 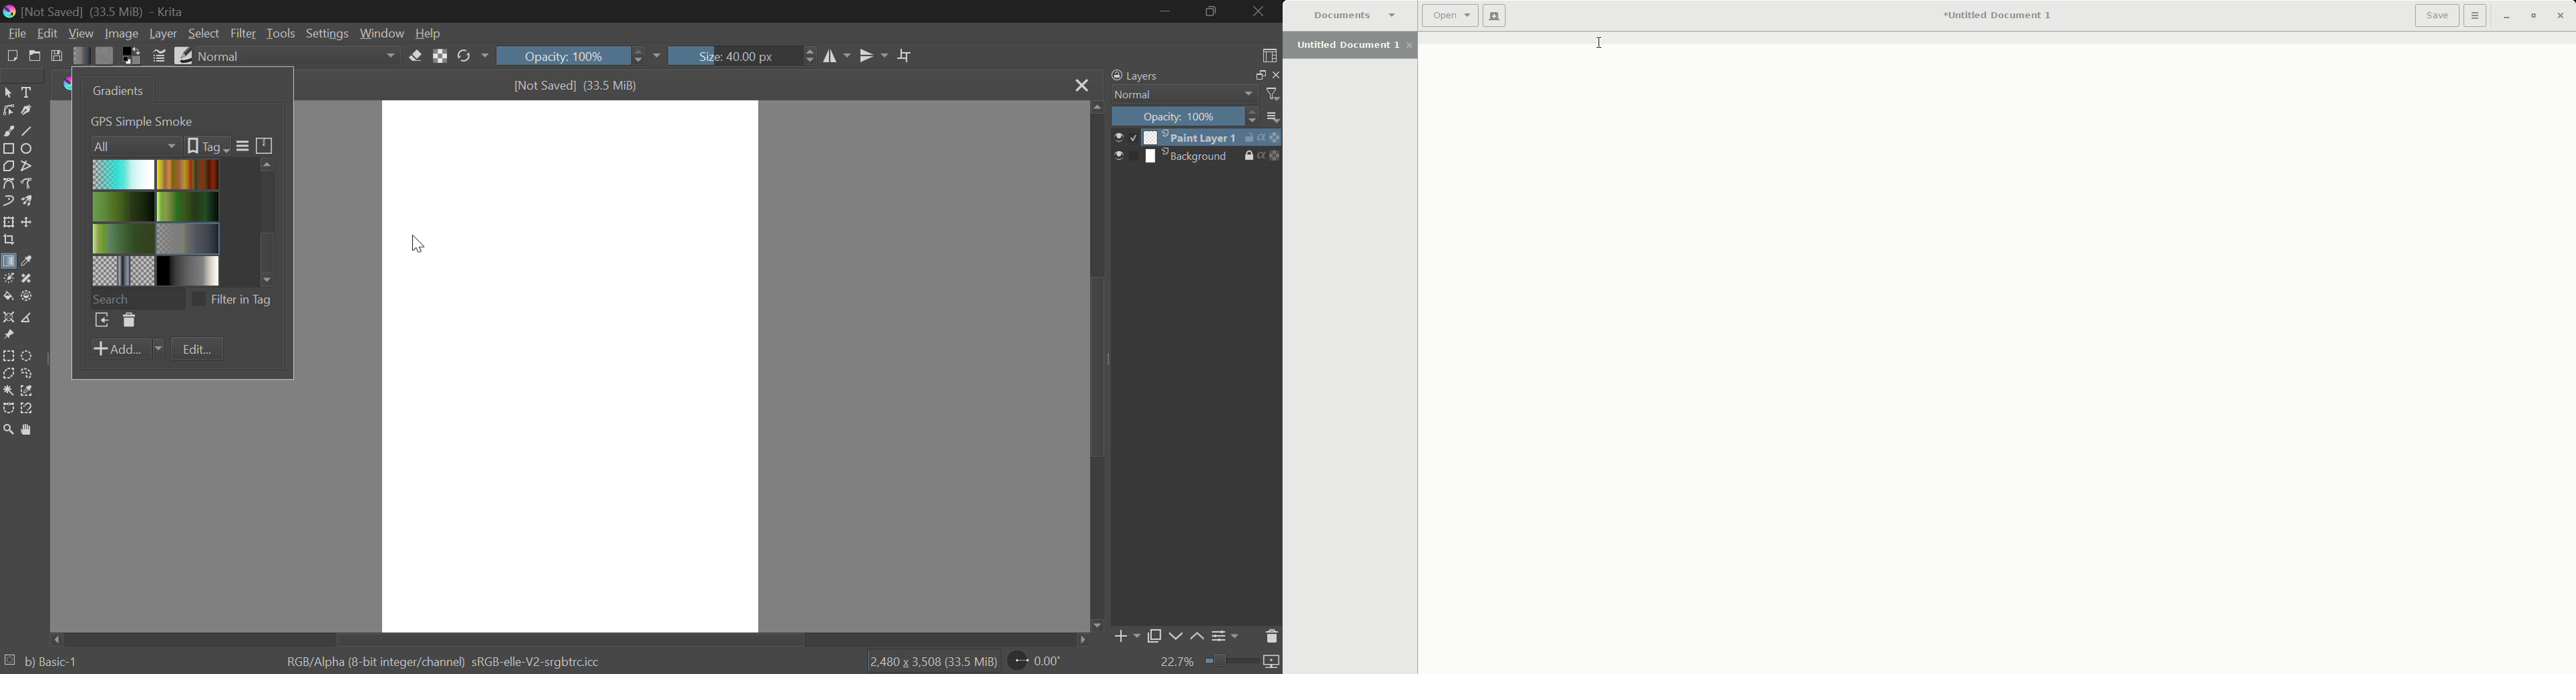 What do you see at coordinates (1125, 137) in the screenshot?
I see `preview` at bounding box center [1125, 137].